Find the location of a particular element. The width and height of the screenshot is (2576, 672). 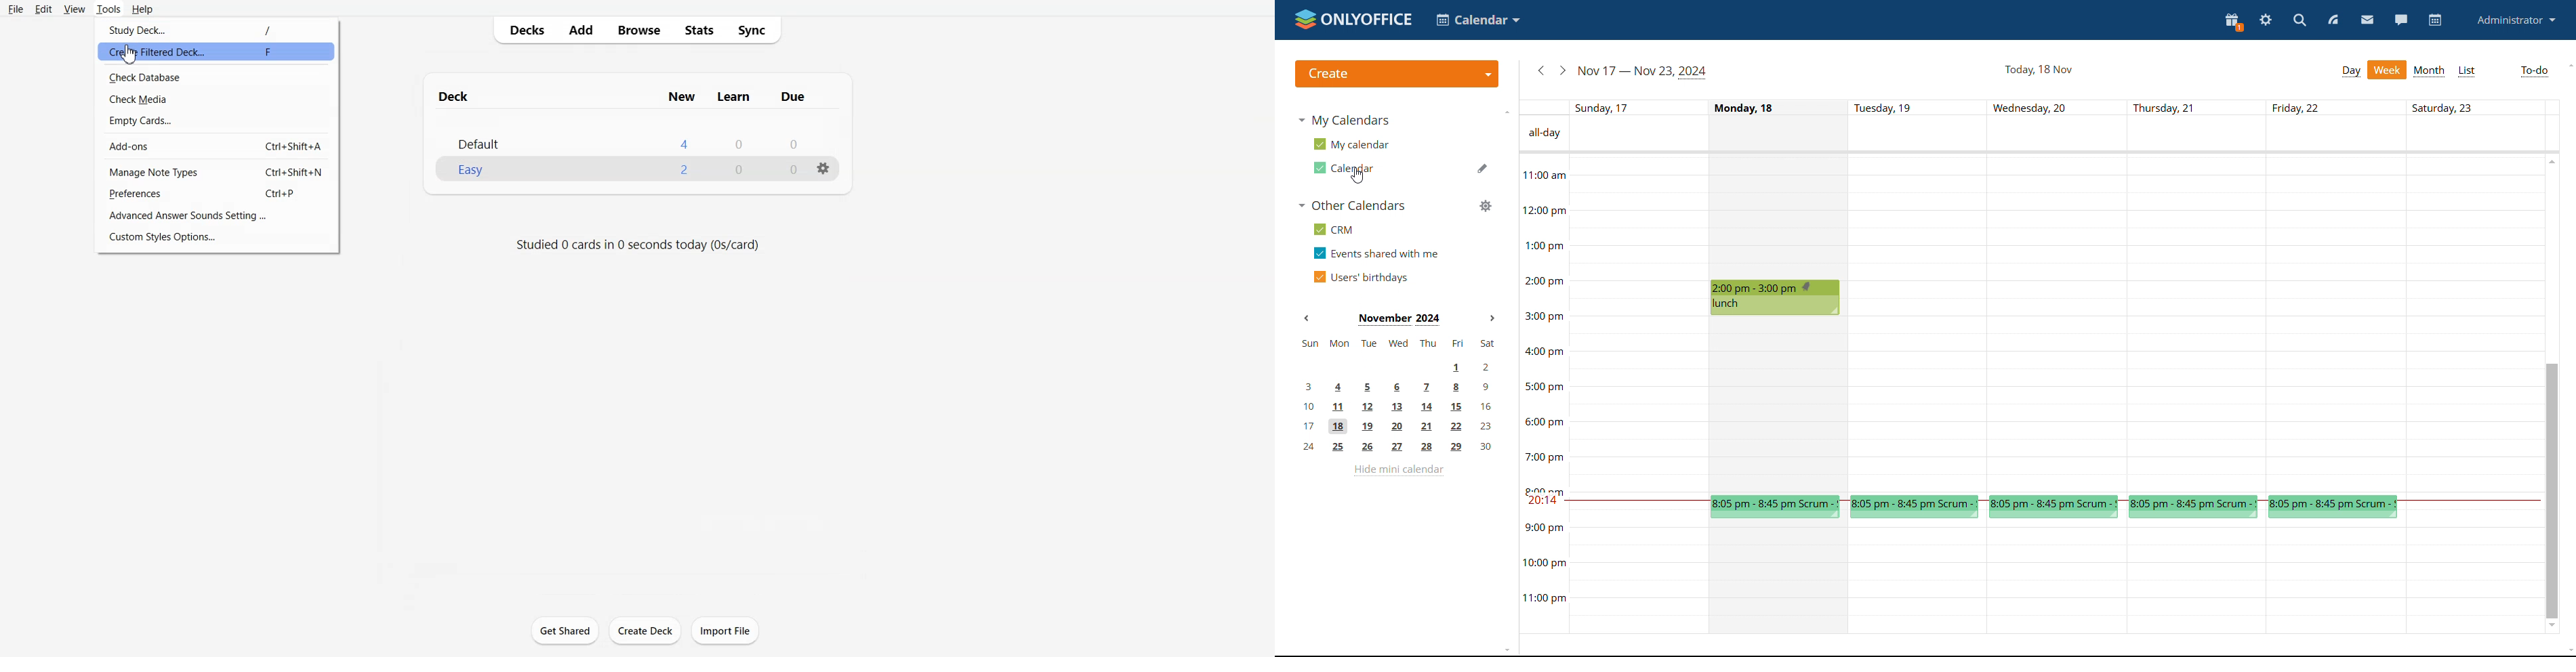

Preferences is located at coordinates (217, 194).